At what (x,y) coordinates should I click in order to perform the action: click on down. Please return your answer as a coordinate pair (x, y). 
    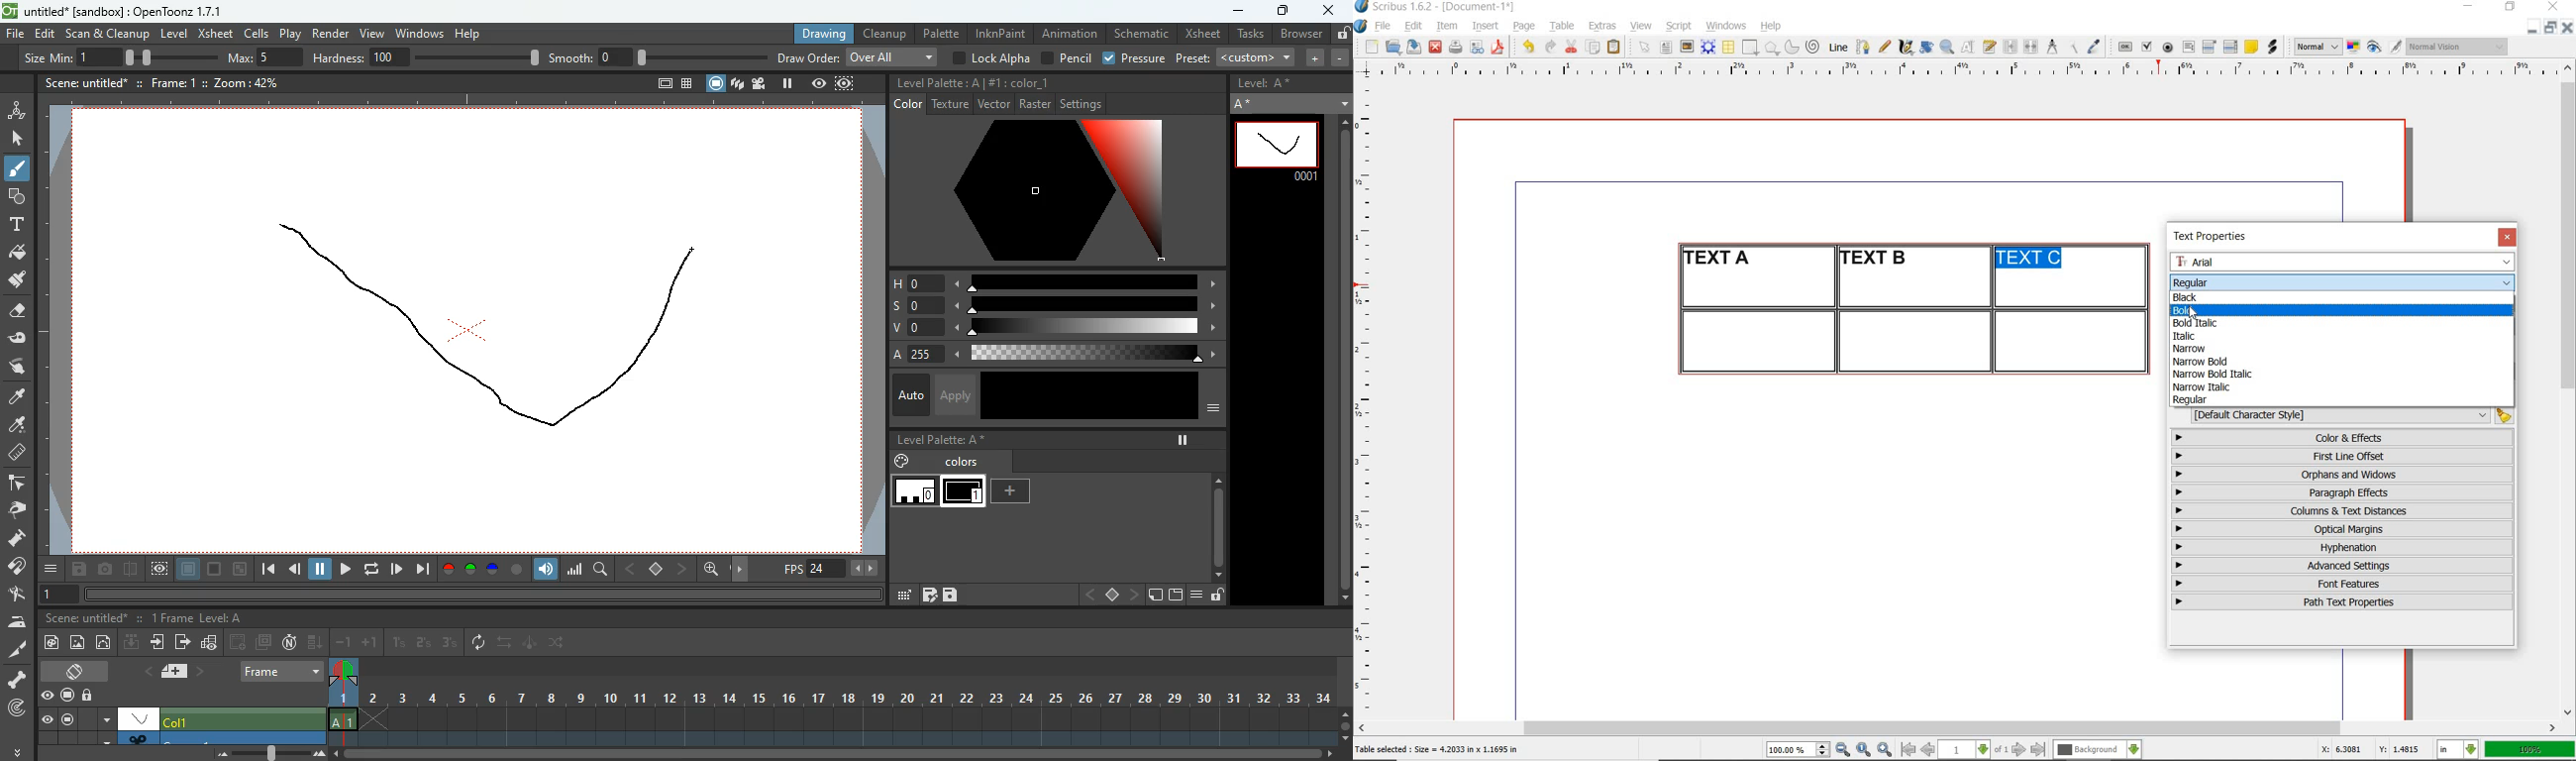
    Looking at the image, I should click on (316, 641).